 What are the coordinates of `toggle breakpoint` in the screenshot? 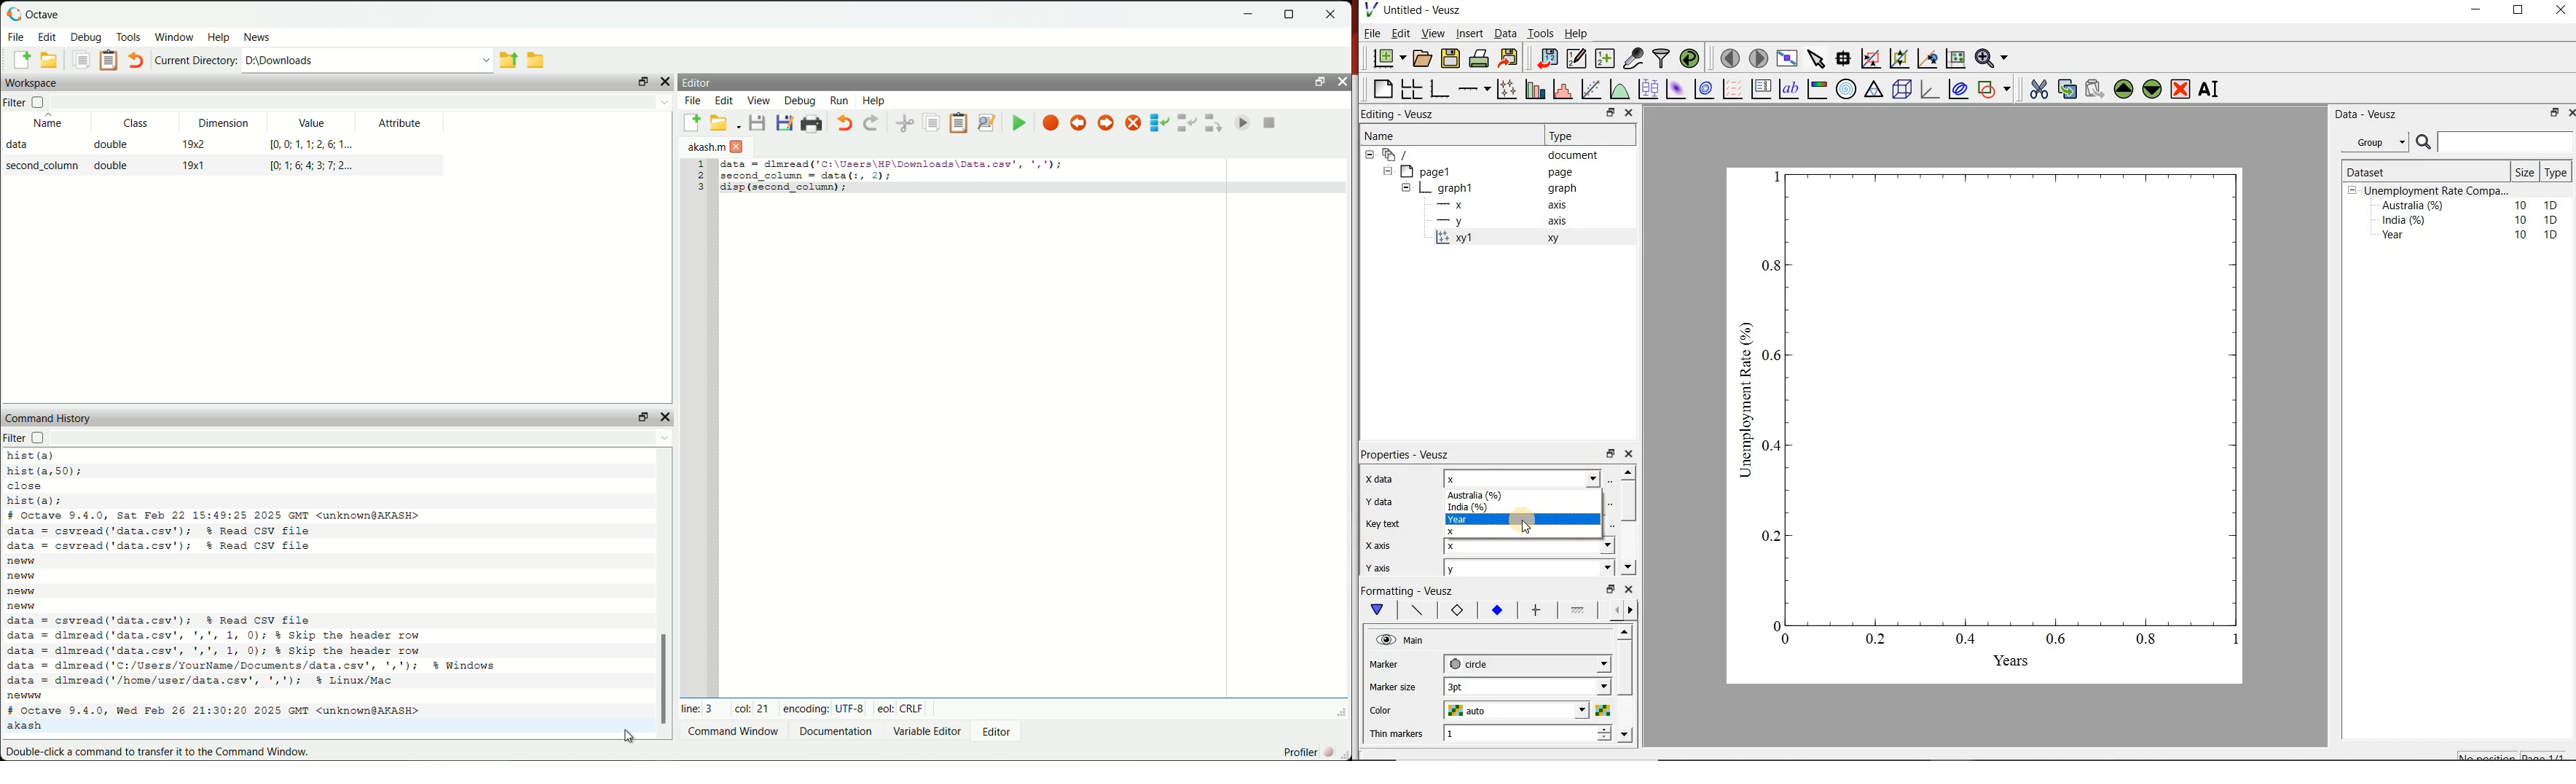 It's located at (1051, 125).